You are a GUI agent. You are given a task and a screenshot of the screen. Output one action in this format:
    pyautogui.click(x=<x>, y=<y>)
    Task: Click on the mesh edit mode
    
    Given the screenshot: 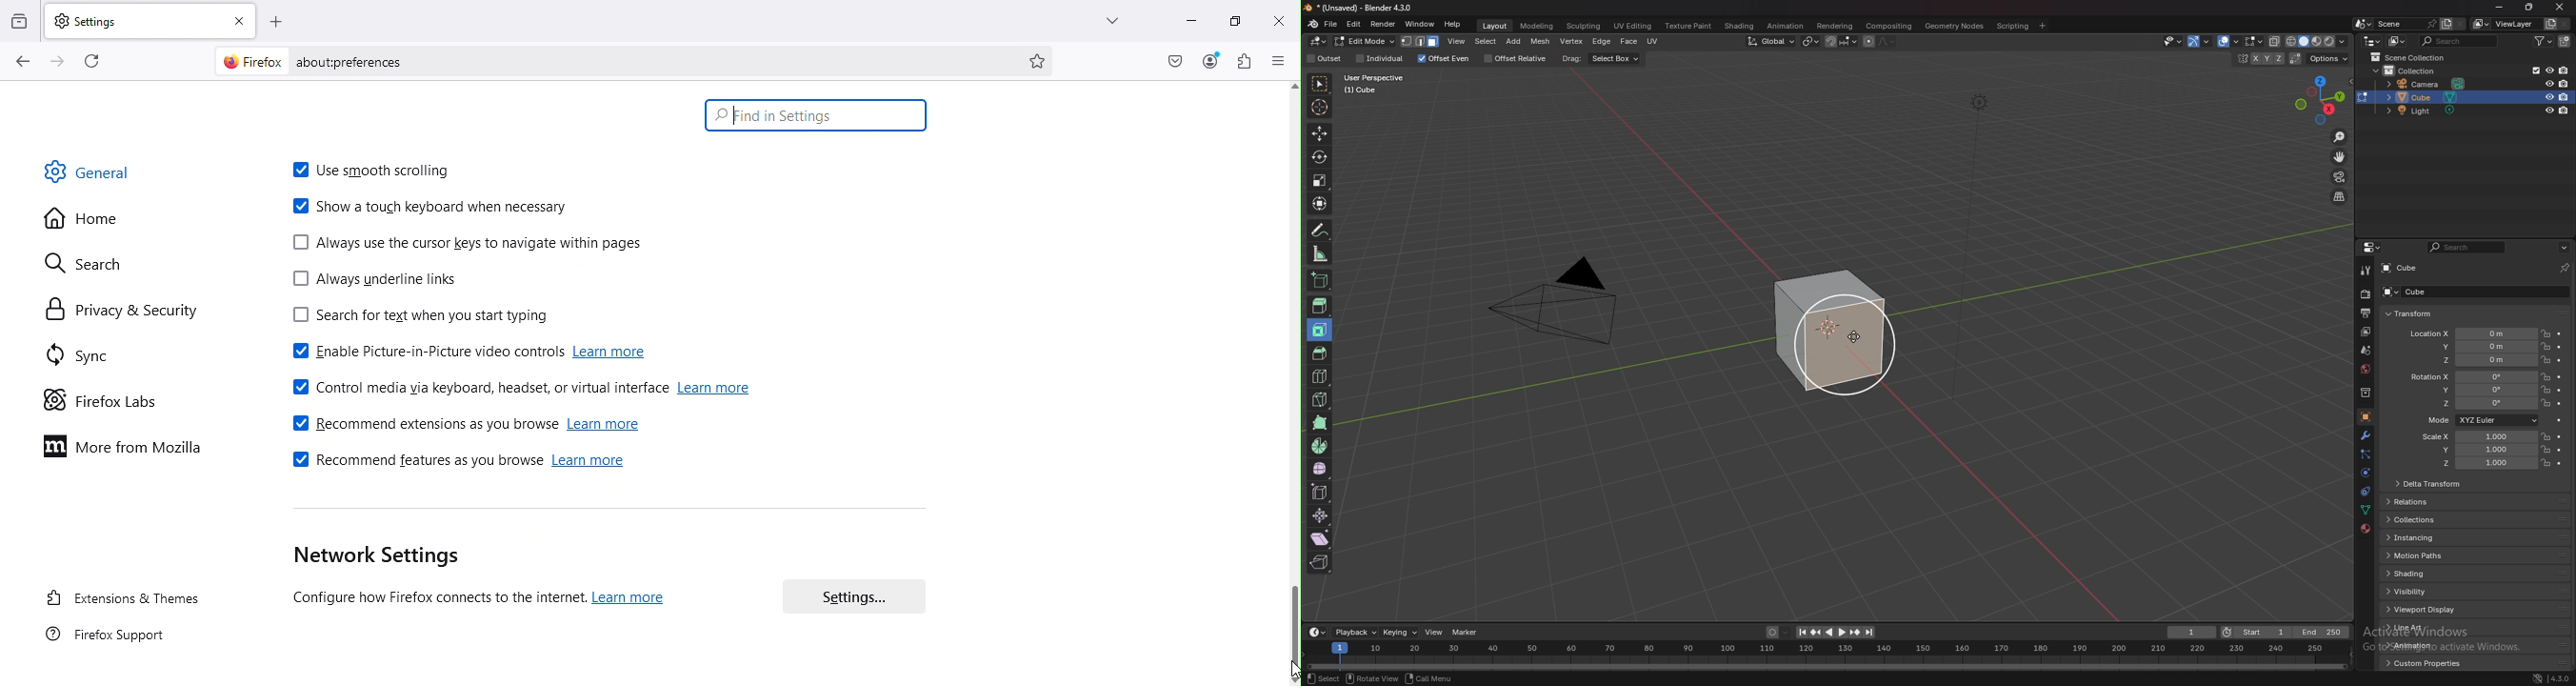 What is the action you would take?
    pyautogui.click(x=2254, y=41)
    